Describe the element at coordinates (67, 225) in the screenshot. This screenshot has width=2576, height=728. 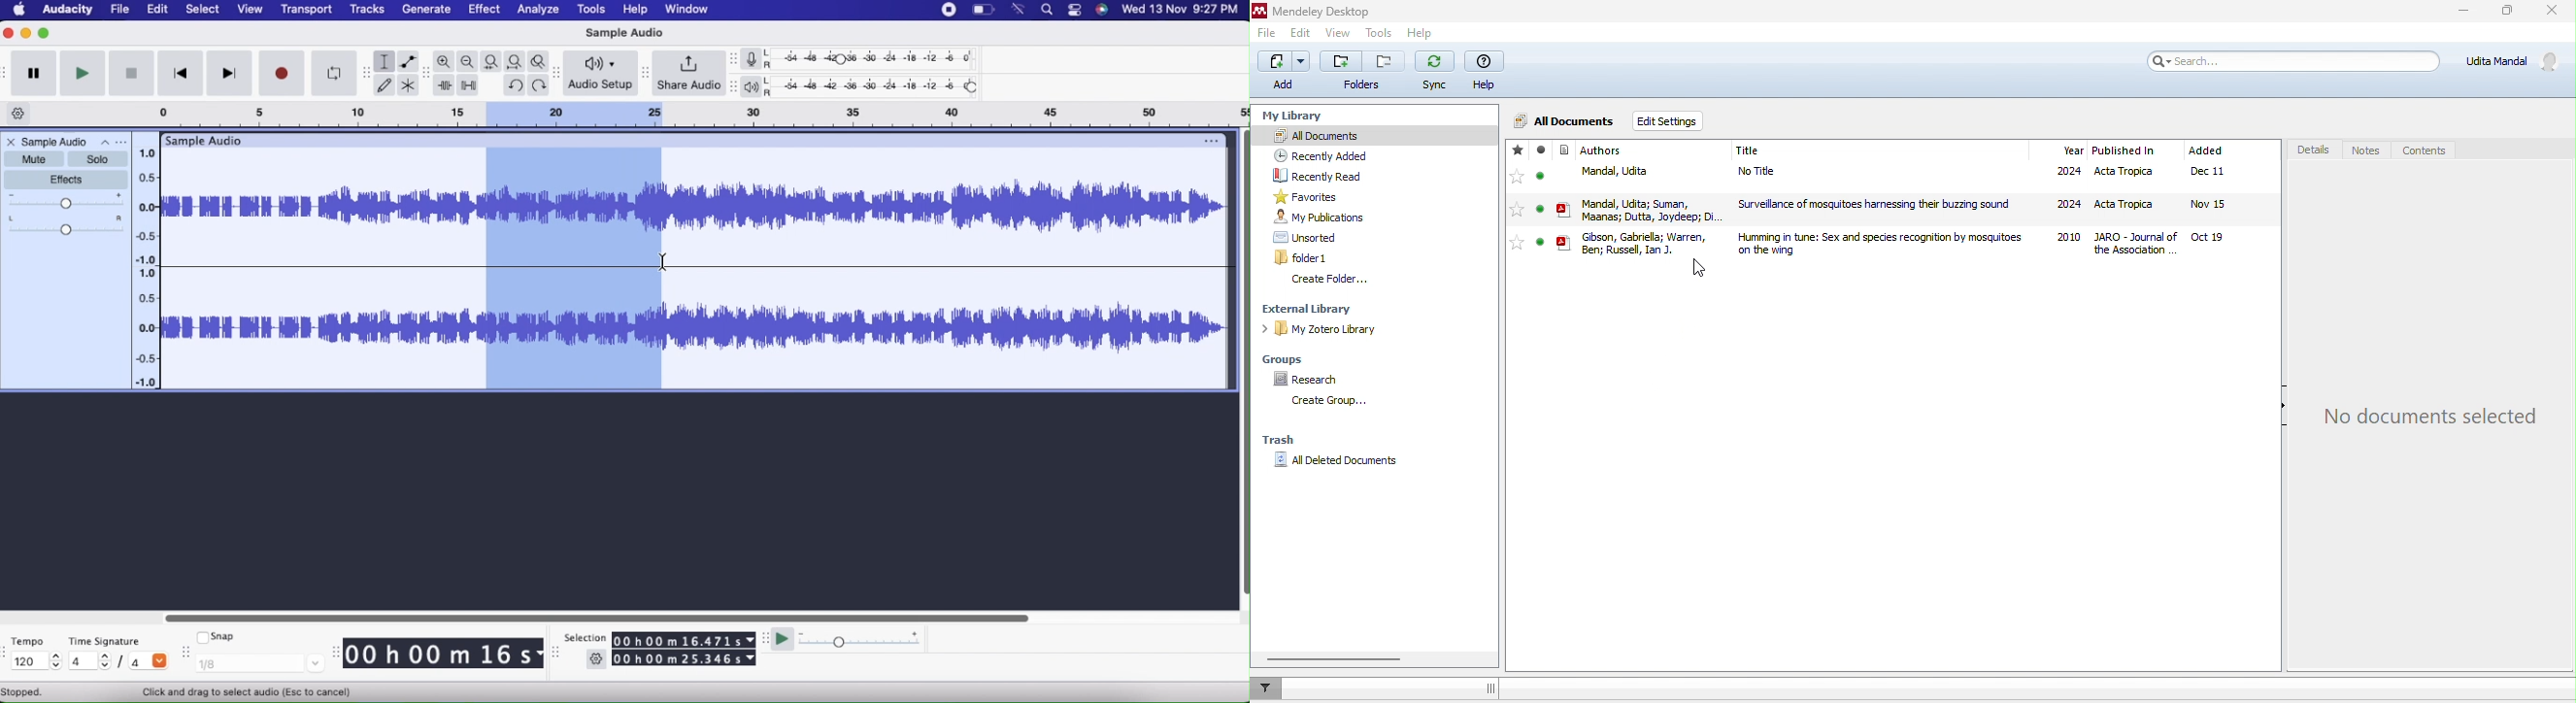
I see `Pan: Center` at that location.